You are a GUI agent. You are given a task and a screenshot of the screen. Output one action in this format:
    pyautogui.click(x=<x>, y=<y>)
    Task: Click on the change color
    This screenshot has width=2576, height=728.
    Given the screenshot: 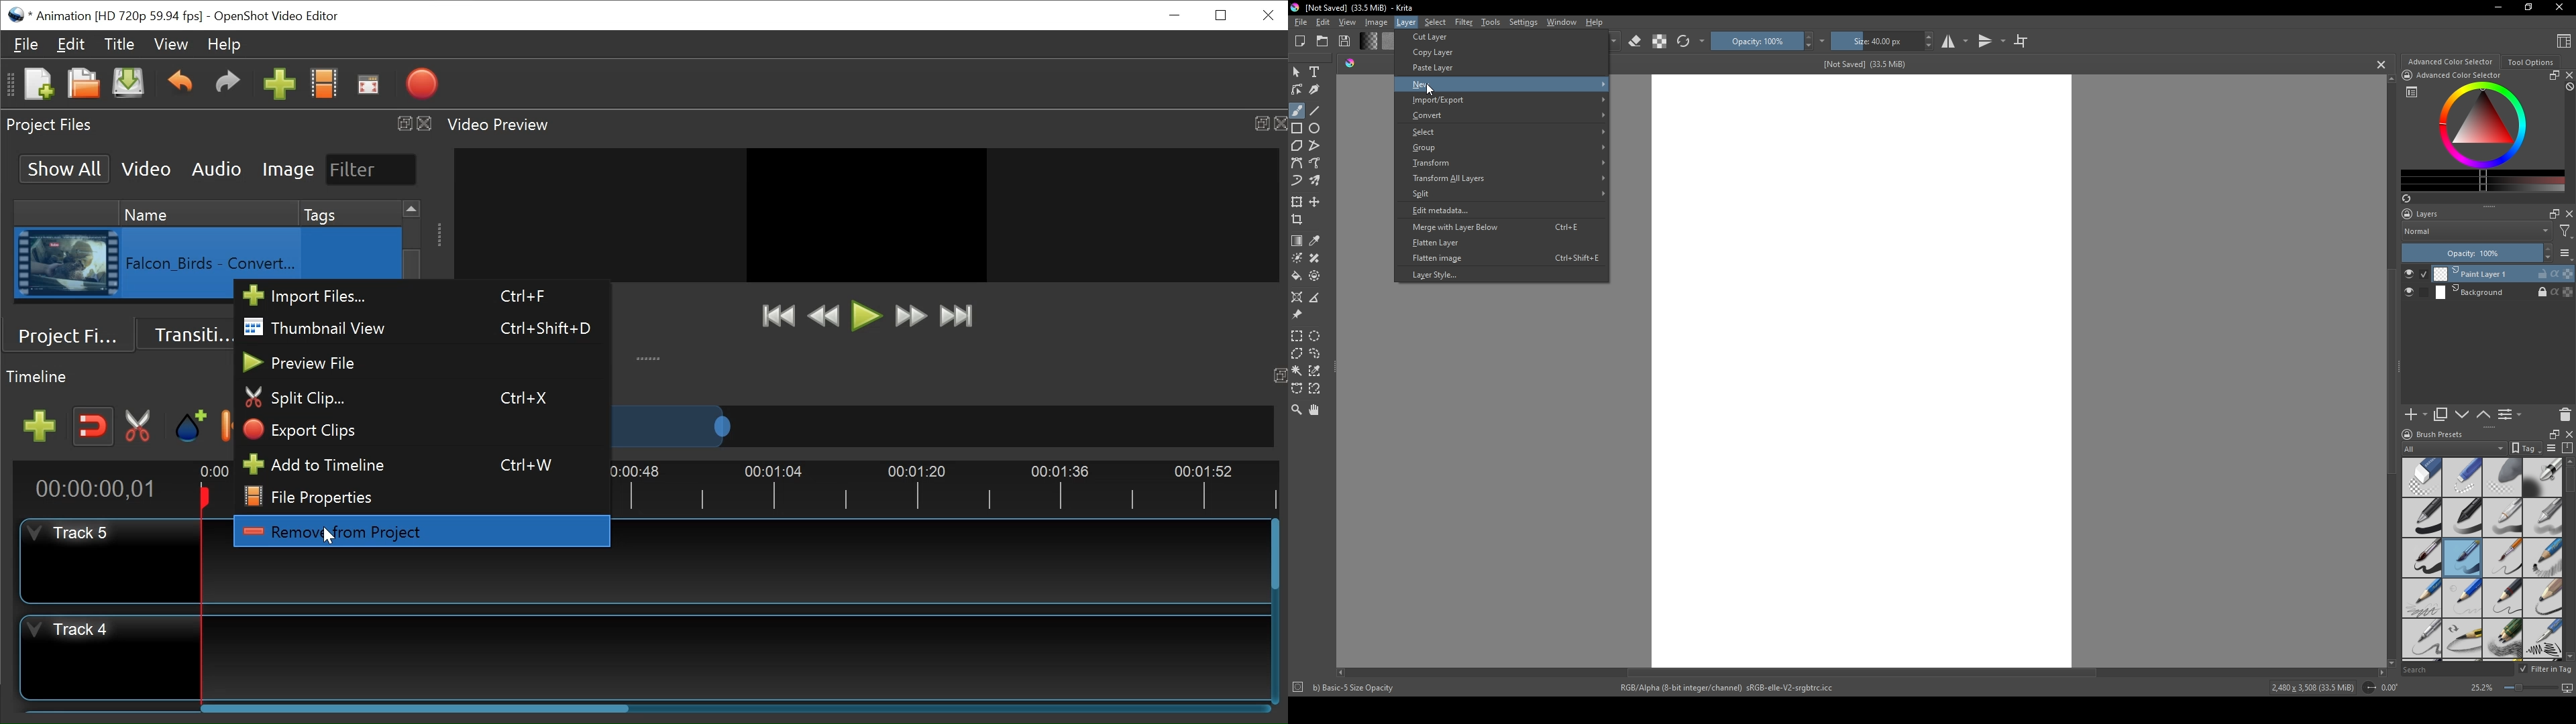 What is the action you would take?
    pyautogui.click(x=2483, y=180)
    